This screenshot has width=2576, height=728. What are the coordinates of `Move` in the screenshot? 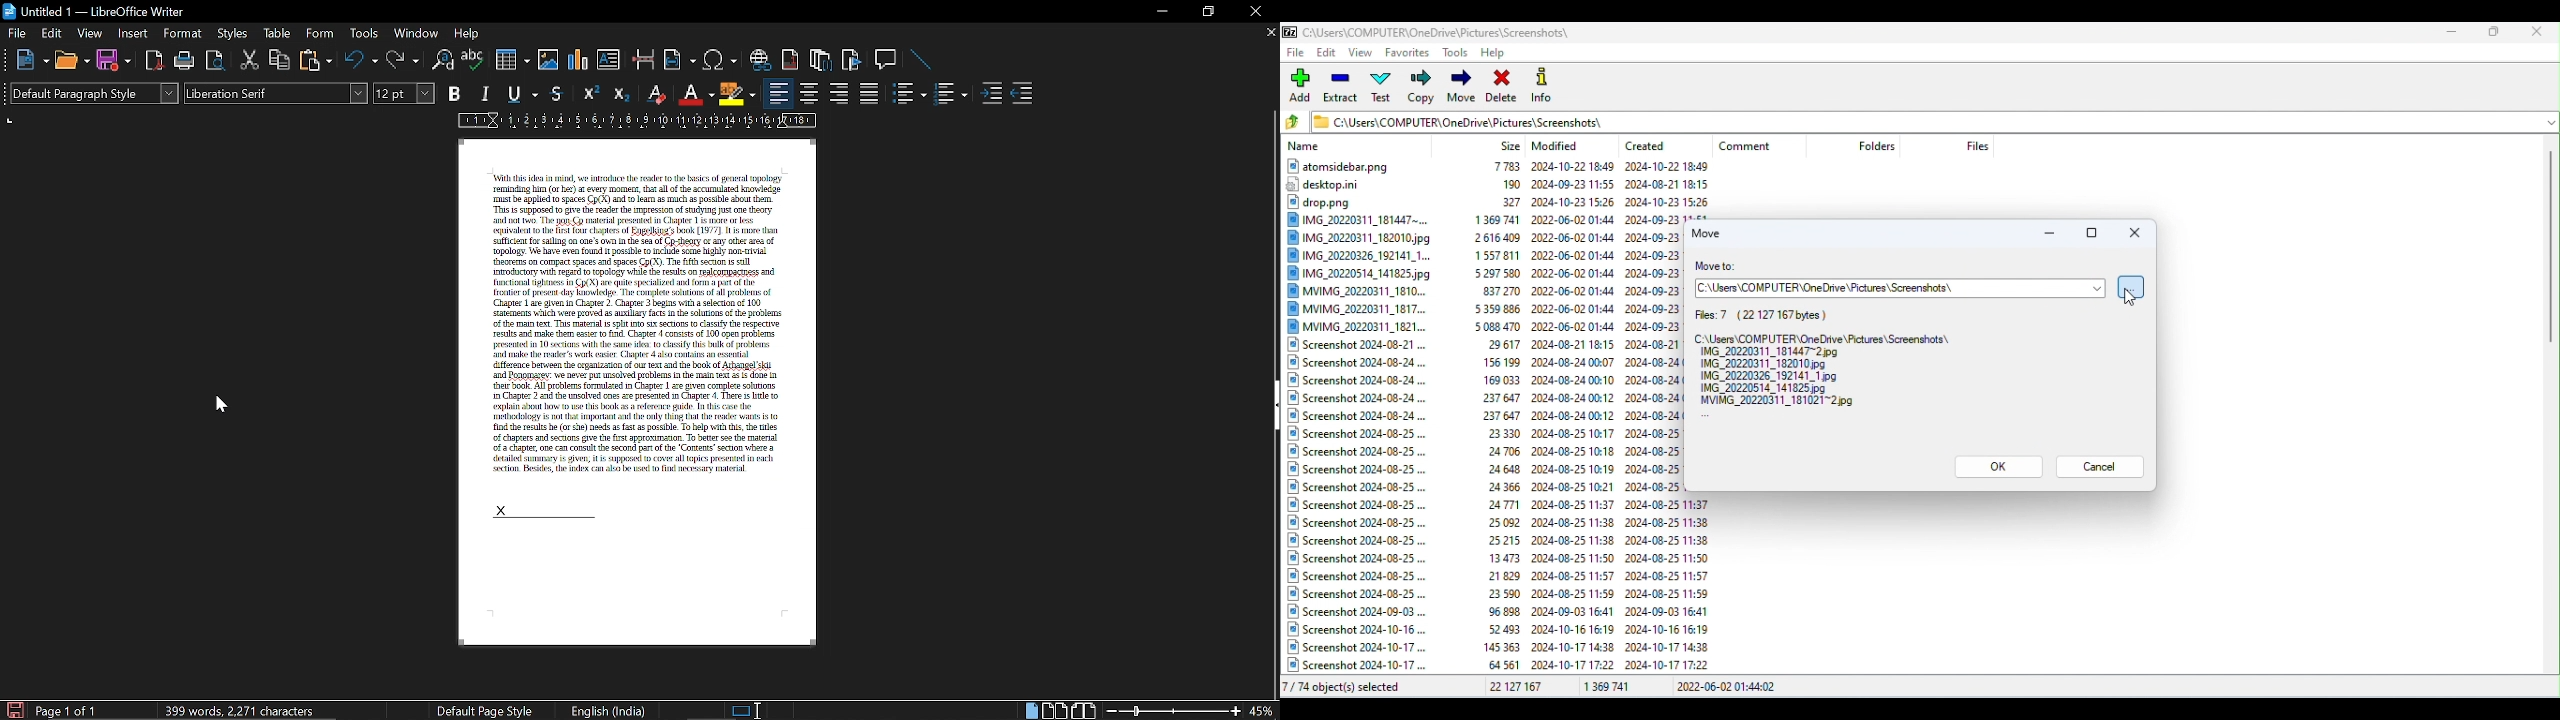 It's located at (1711, 232).